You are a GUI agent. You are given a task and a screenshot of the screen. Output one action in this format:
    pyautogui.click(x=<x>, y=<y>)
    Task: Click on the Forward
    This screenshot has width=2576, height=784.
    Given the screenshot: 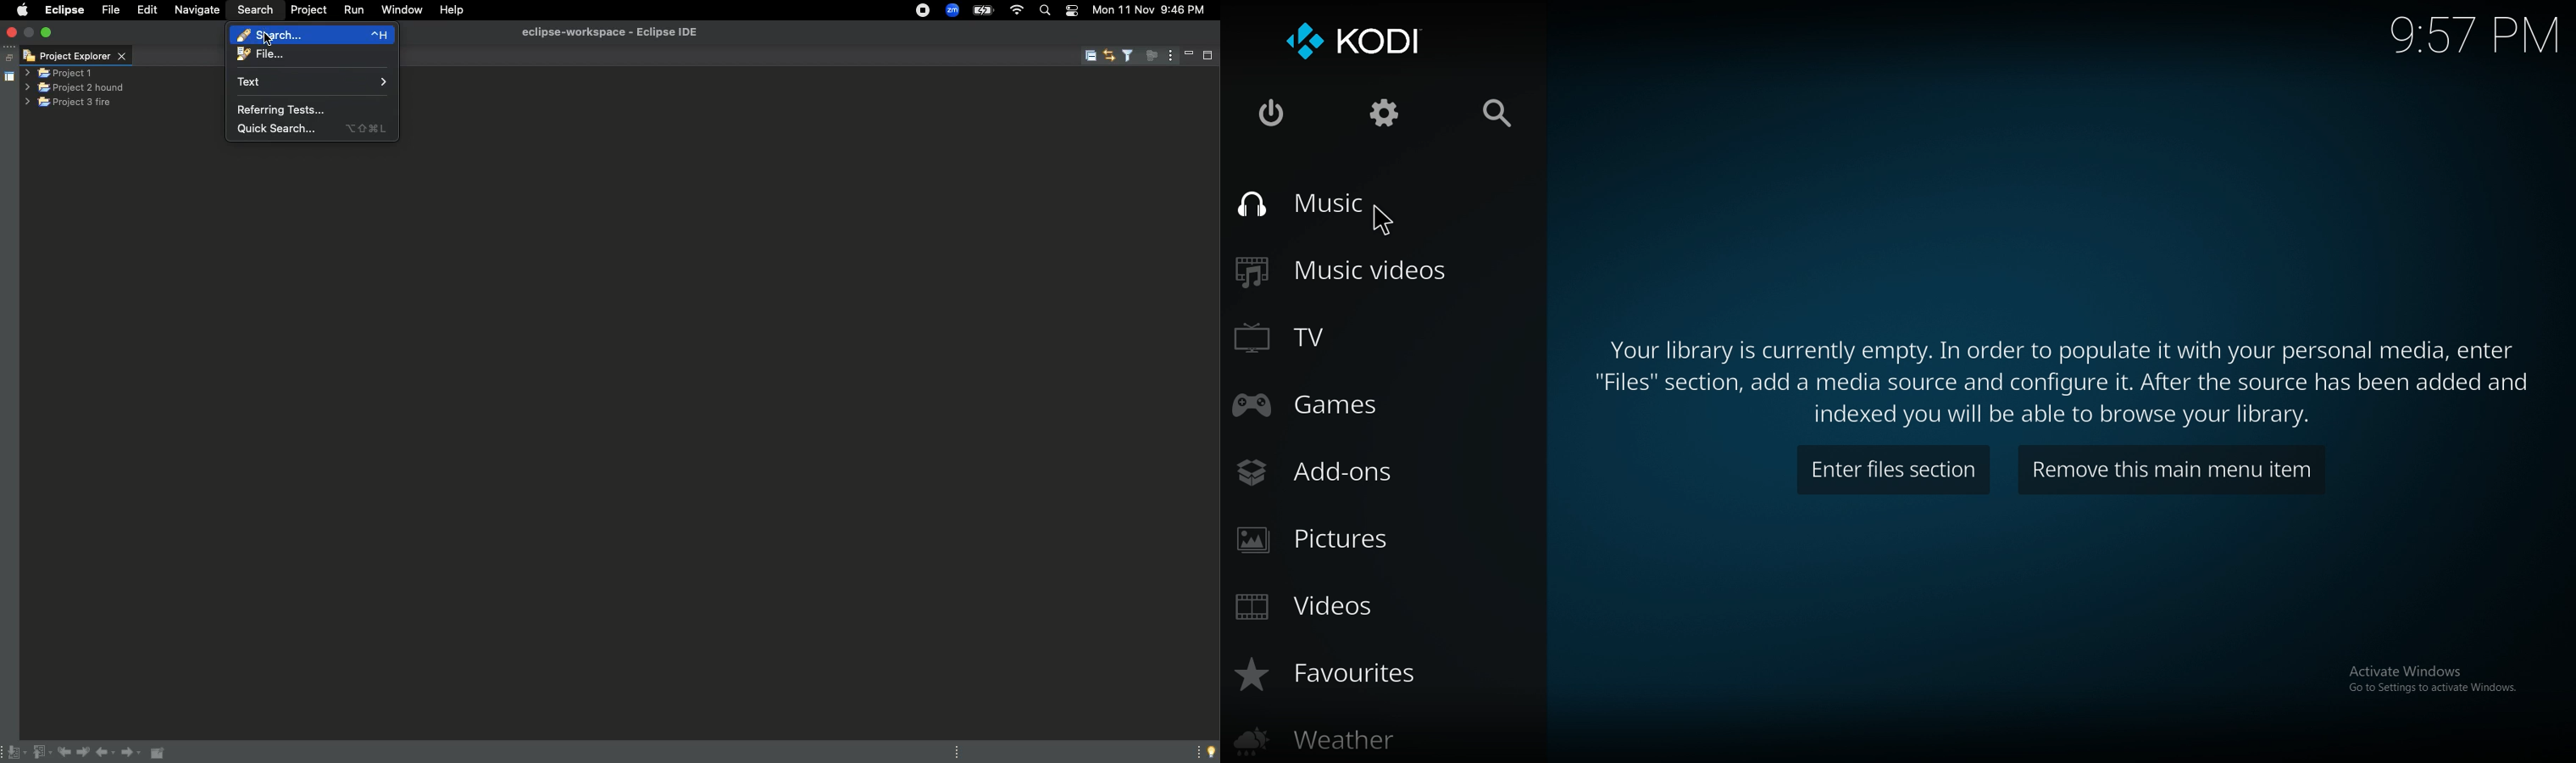 What is the action you would take?
    pyautogui.click(x=132, y=755)
    